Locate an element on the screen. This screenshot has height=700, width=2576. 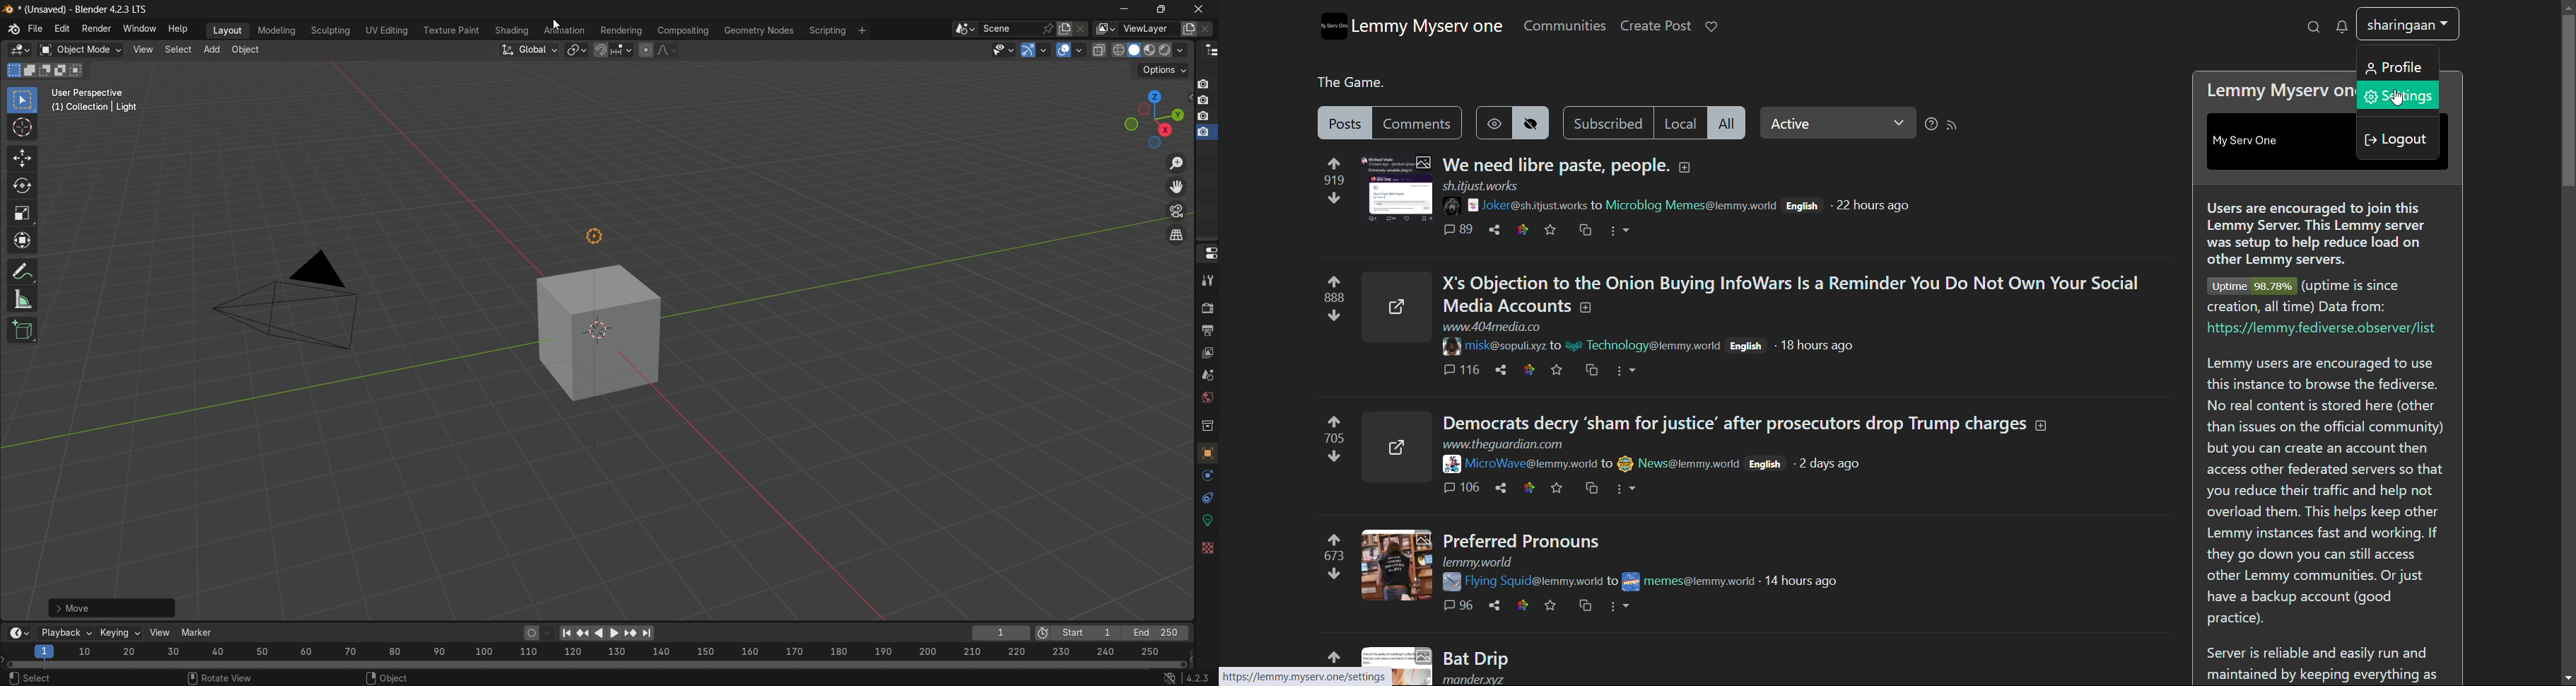
Uptime 98.78% (uptime is since
creation, all time) Data from: is located at coordinates (2319, 296).